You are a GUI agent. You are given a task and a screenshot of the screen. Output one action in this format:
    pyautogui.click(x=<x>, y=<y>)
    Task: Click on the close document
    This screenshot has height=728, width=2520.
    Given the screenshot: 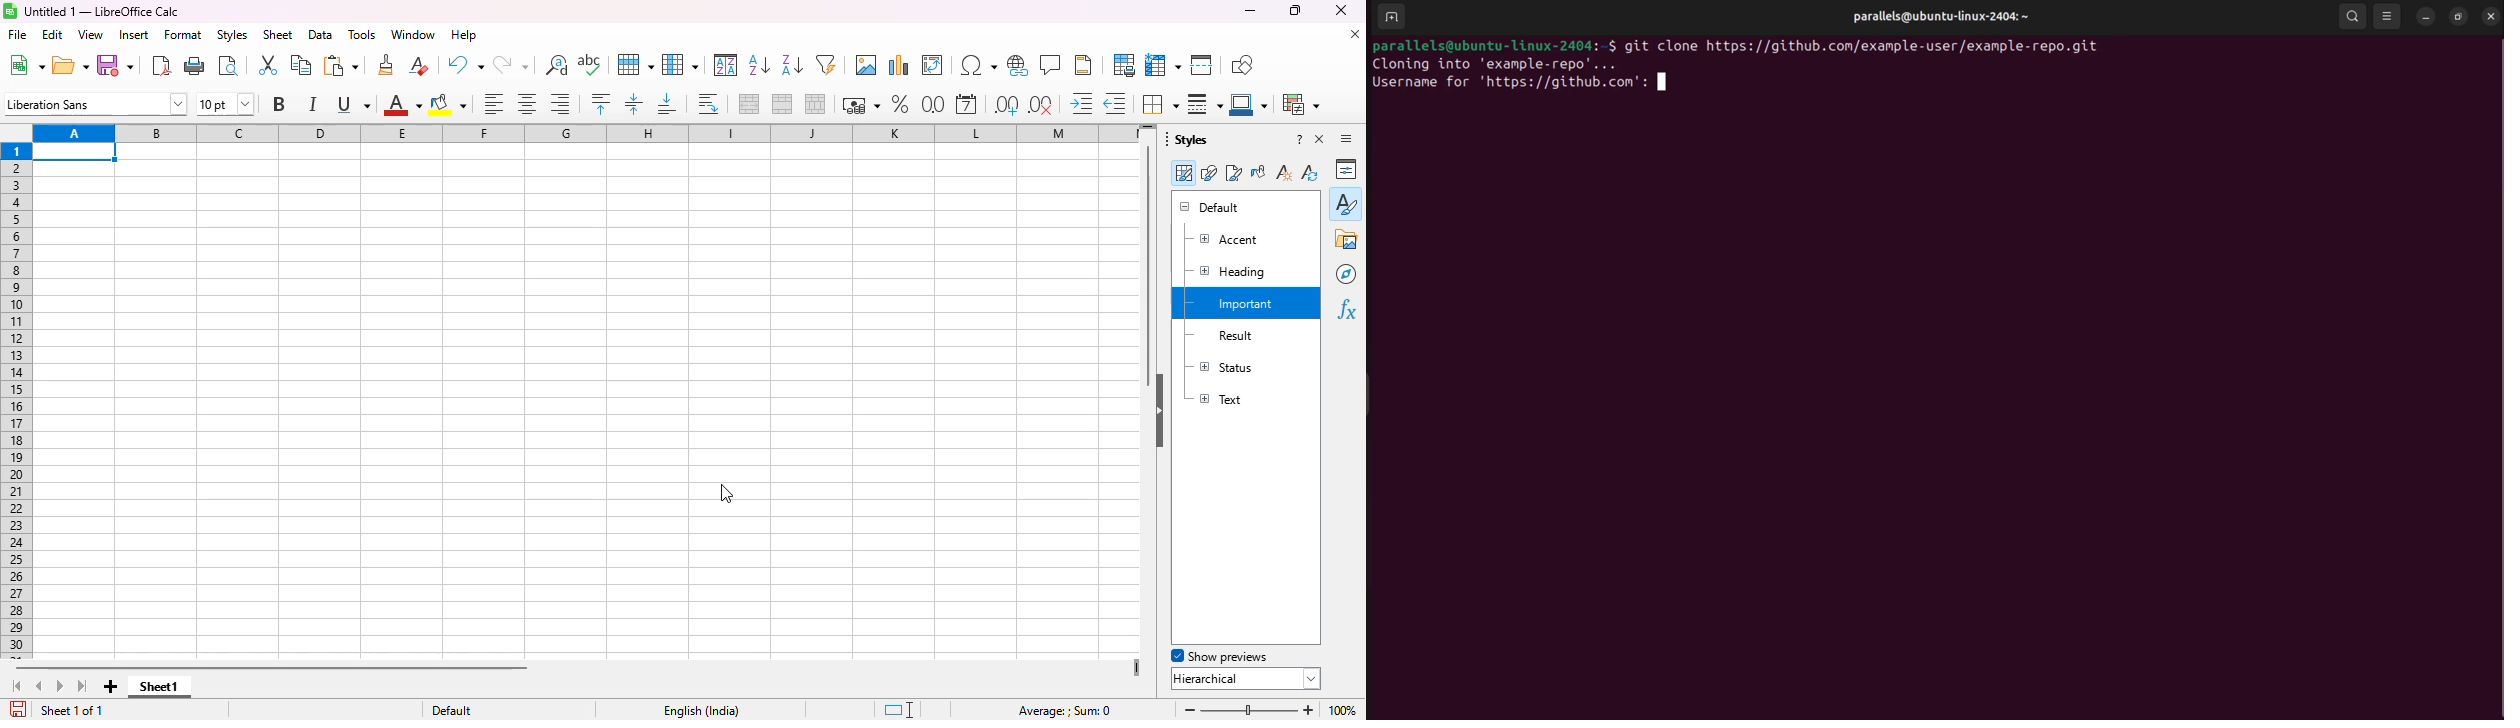 What is the action you would take?
    pyautogui.click(x=1354, y=33)
    